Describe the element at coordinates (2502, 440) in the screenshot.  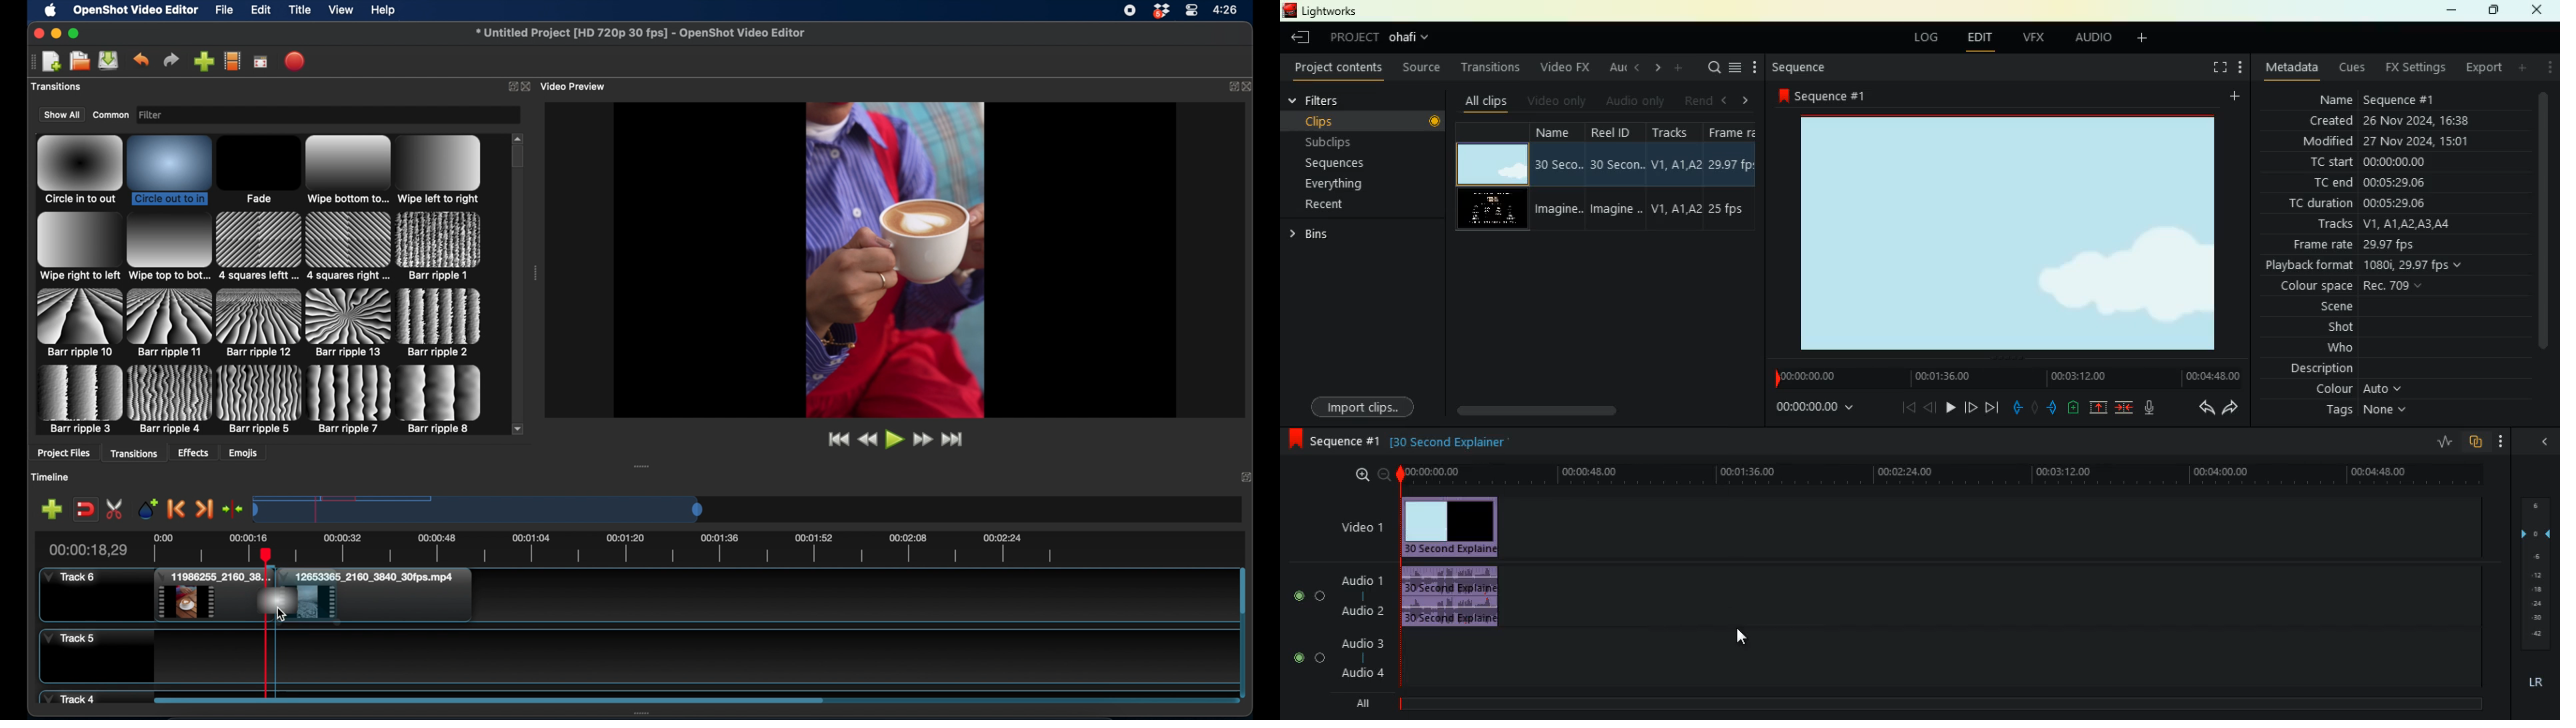
I see `more` at that location.